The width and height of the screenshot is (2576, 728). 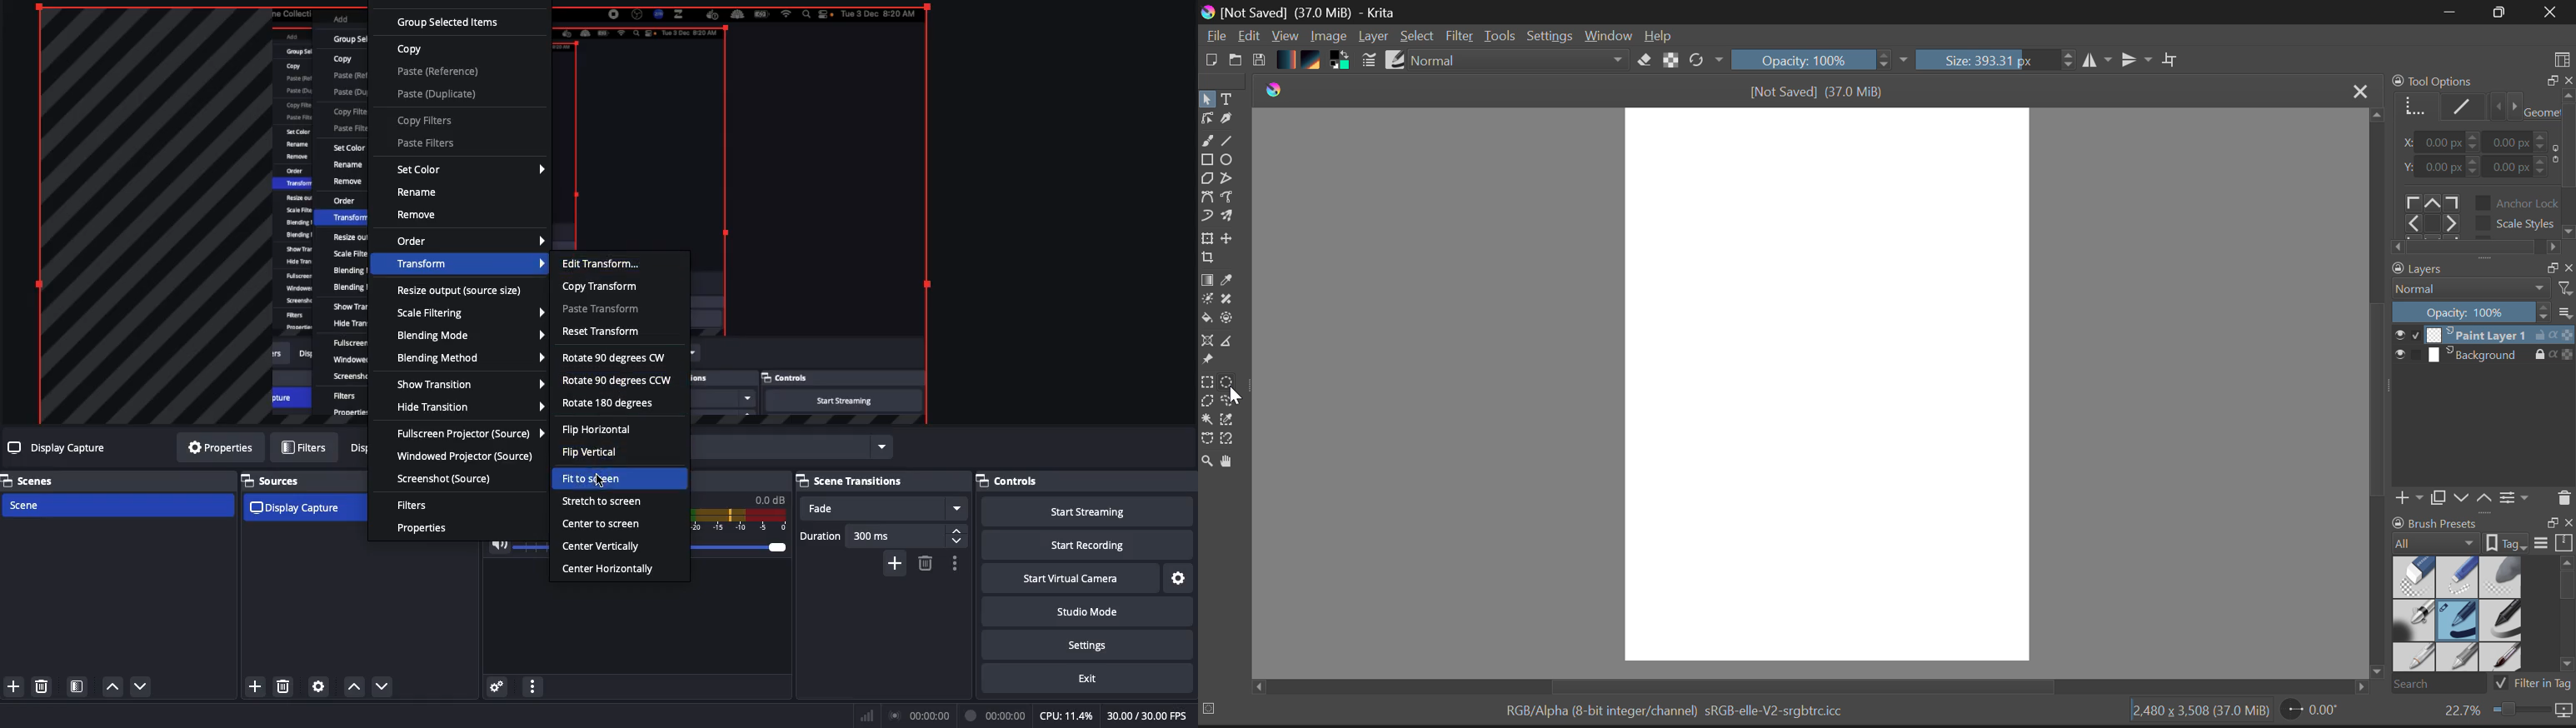 What do you see at coordinates (437, 82) in the screenshot?
I see `Paste ` at bounding box center [437, 82].